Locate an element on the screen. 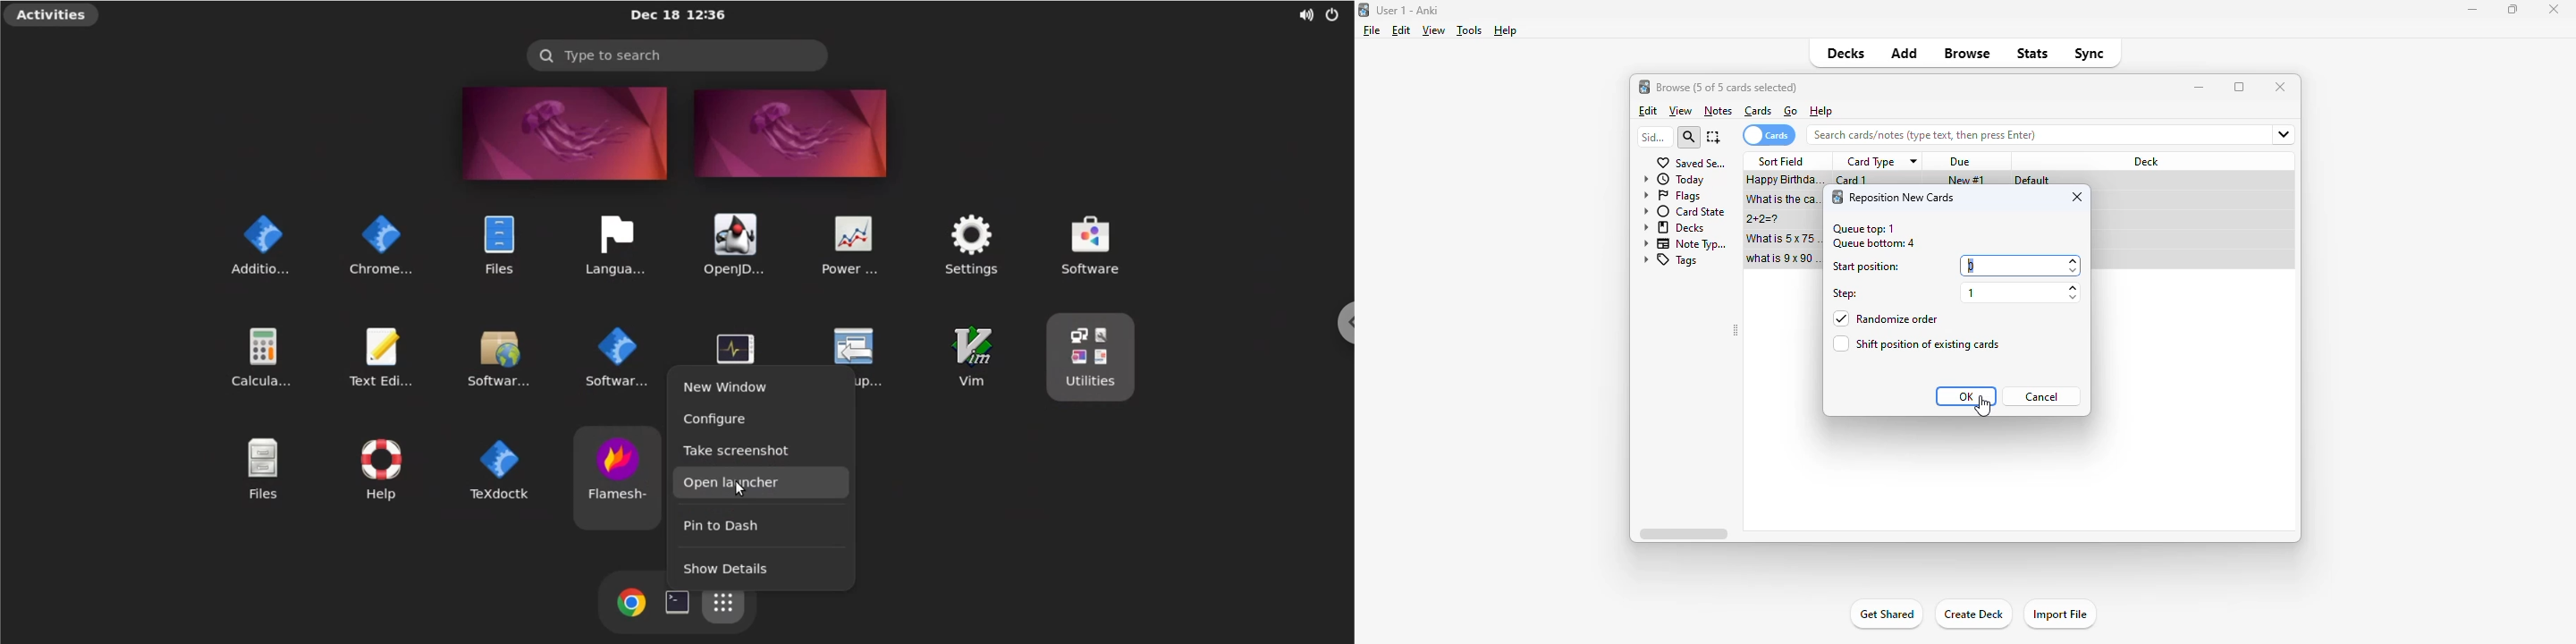  go is located at coordinates (1791, 111).